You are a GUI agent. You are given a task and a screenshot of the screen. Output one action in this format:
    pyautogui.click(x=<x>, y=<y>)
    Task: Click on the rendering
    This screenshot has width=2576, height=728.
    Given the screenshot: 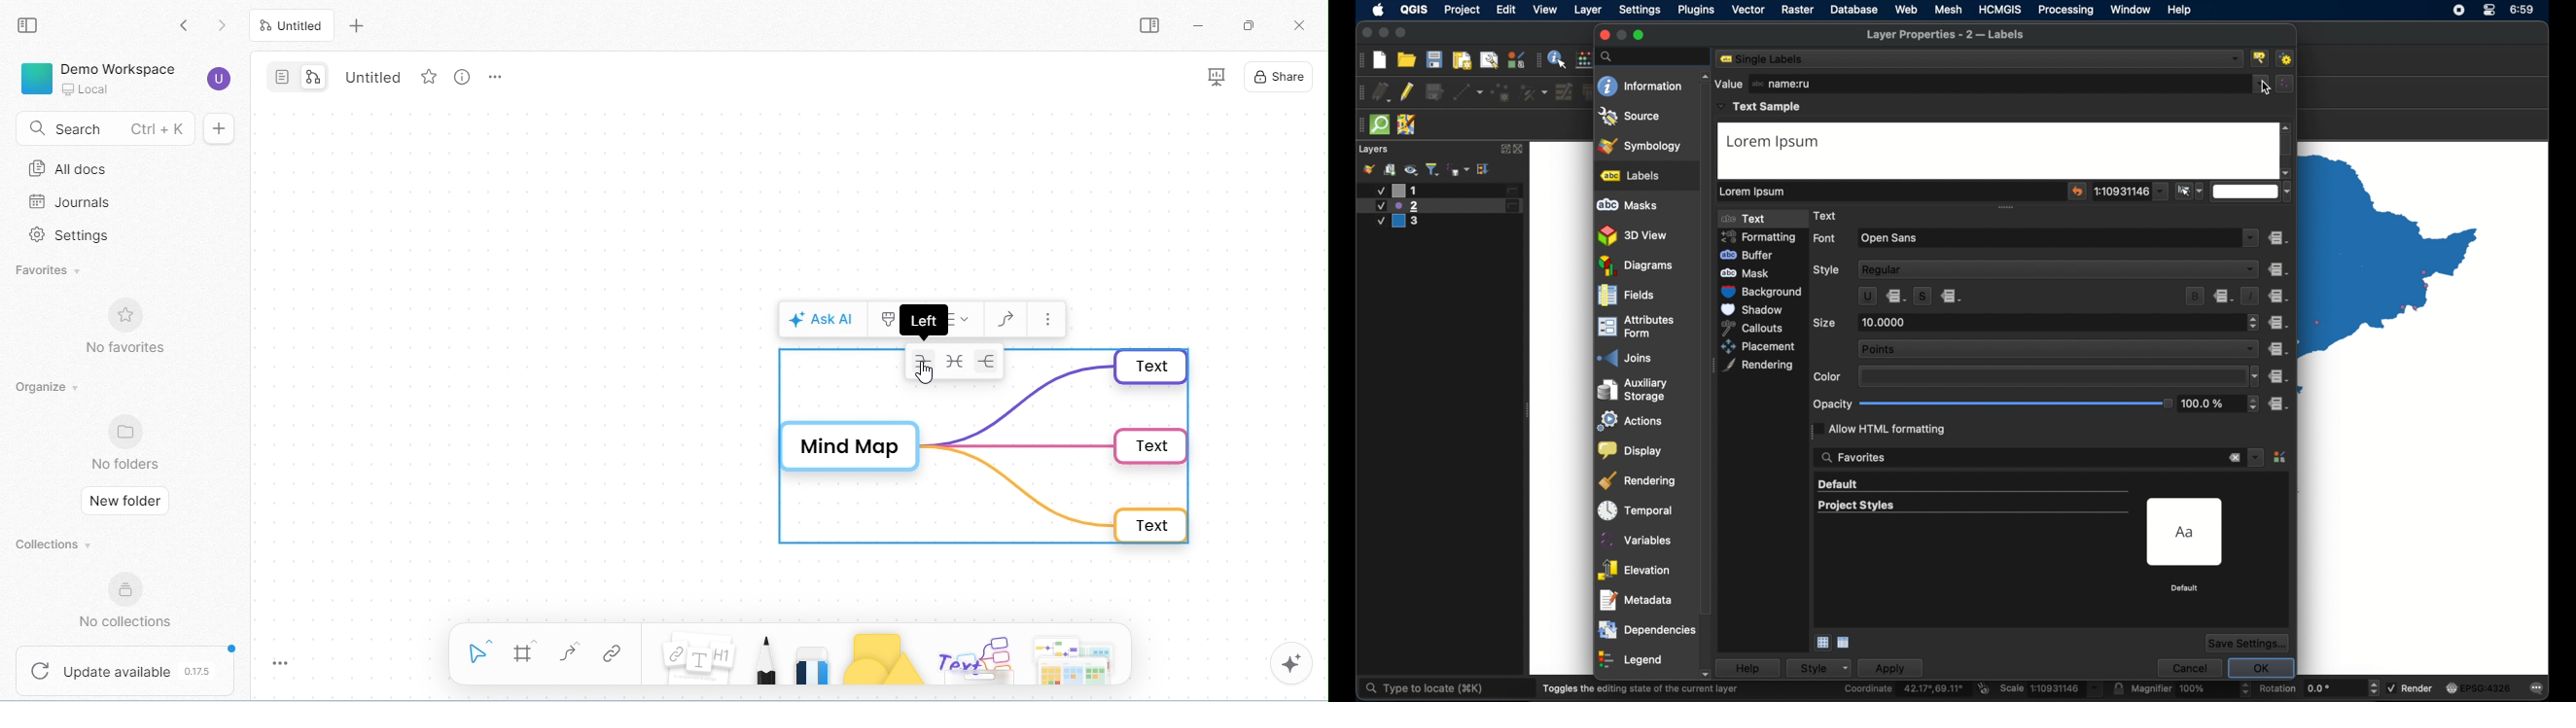 What is the action you would take?
    pyautogui.click(x=1638, y=478)
    